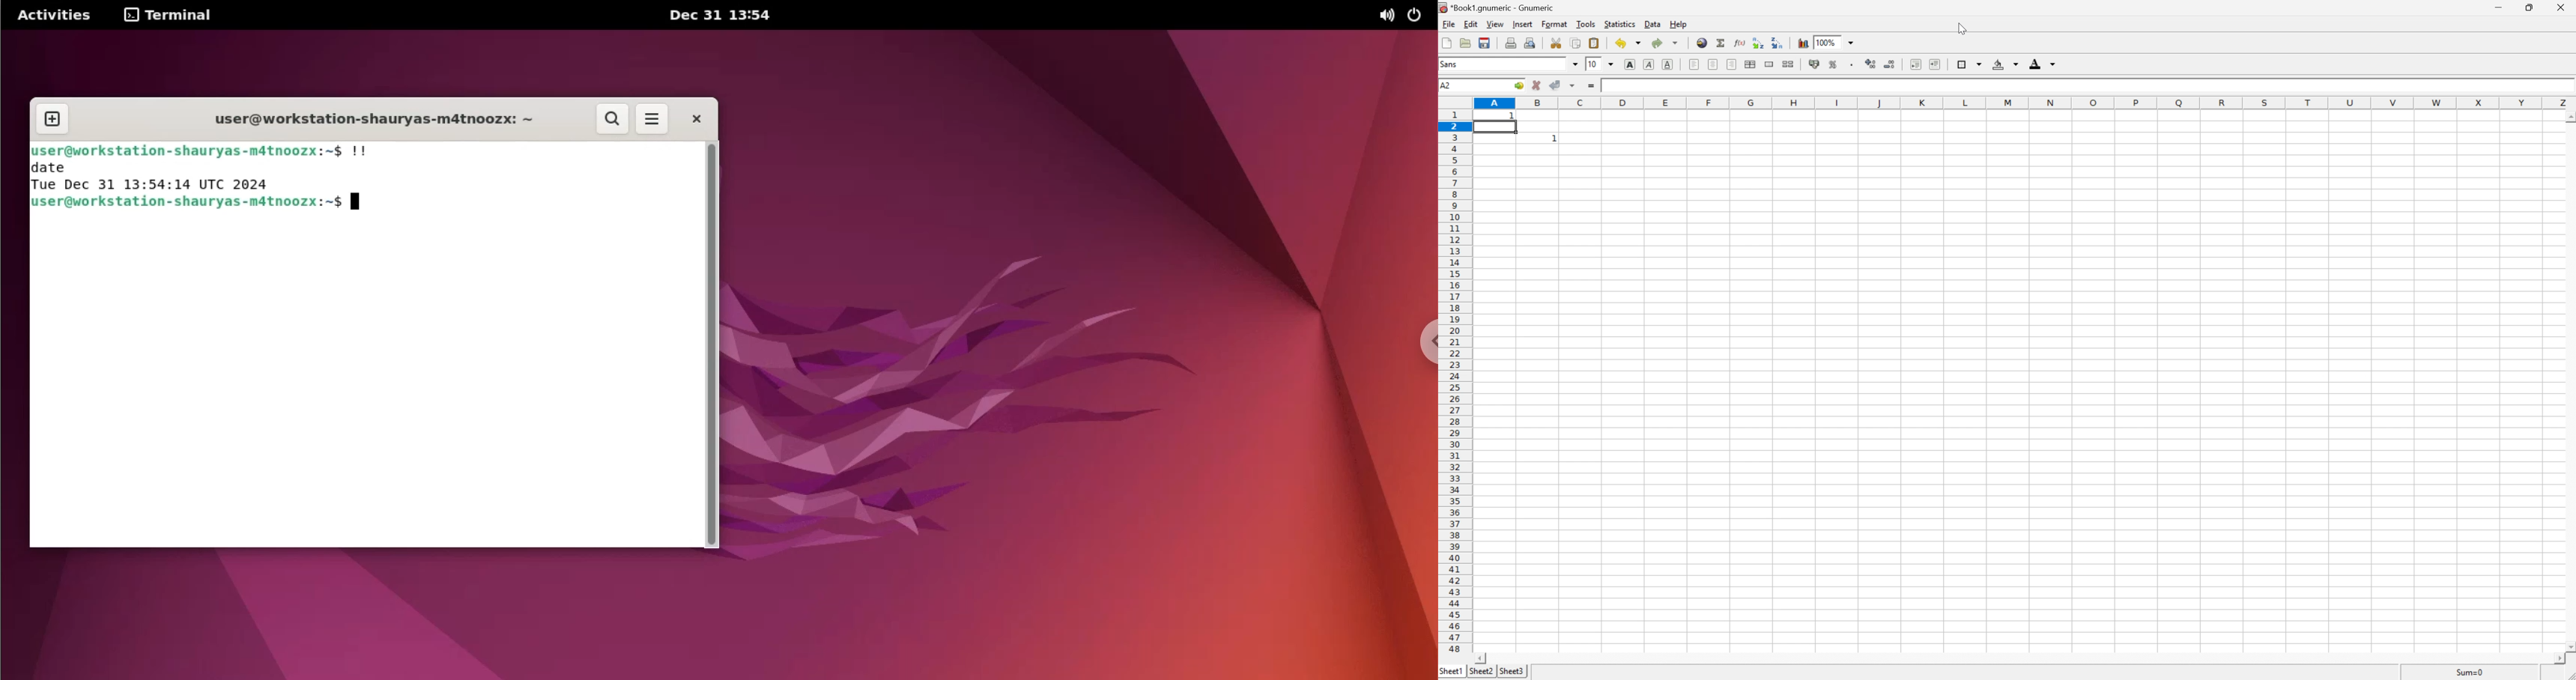 The width and height of the screenshot is (2576, 700). What do you see at coordinates (1446, 43) in the screenshot?
I see `create a new workbook` at bounding box center [1446, 43].